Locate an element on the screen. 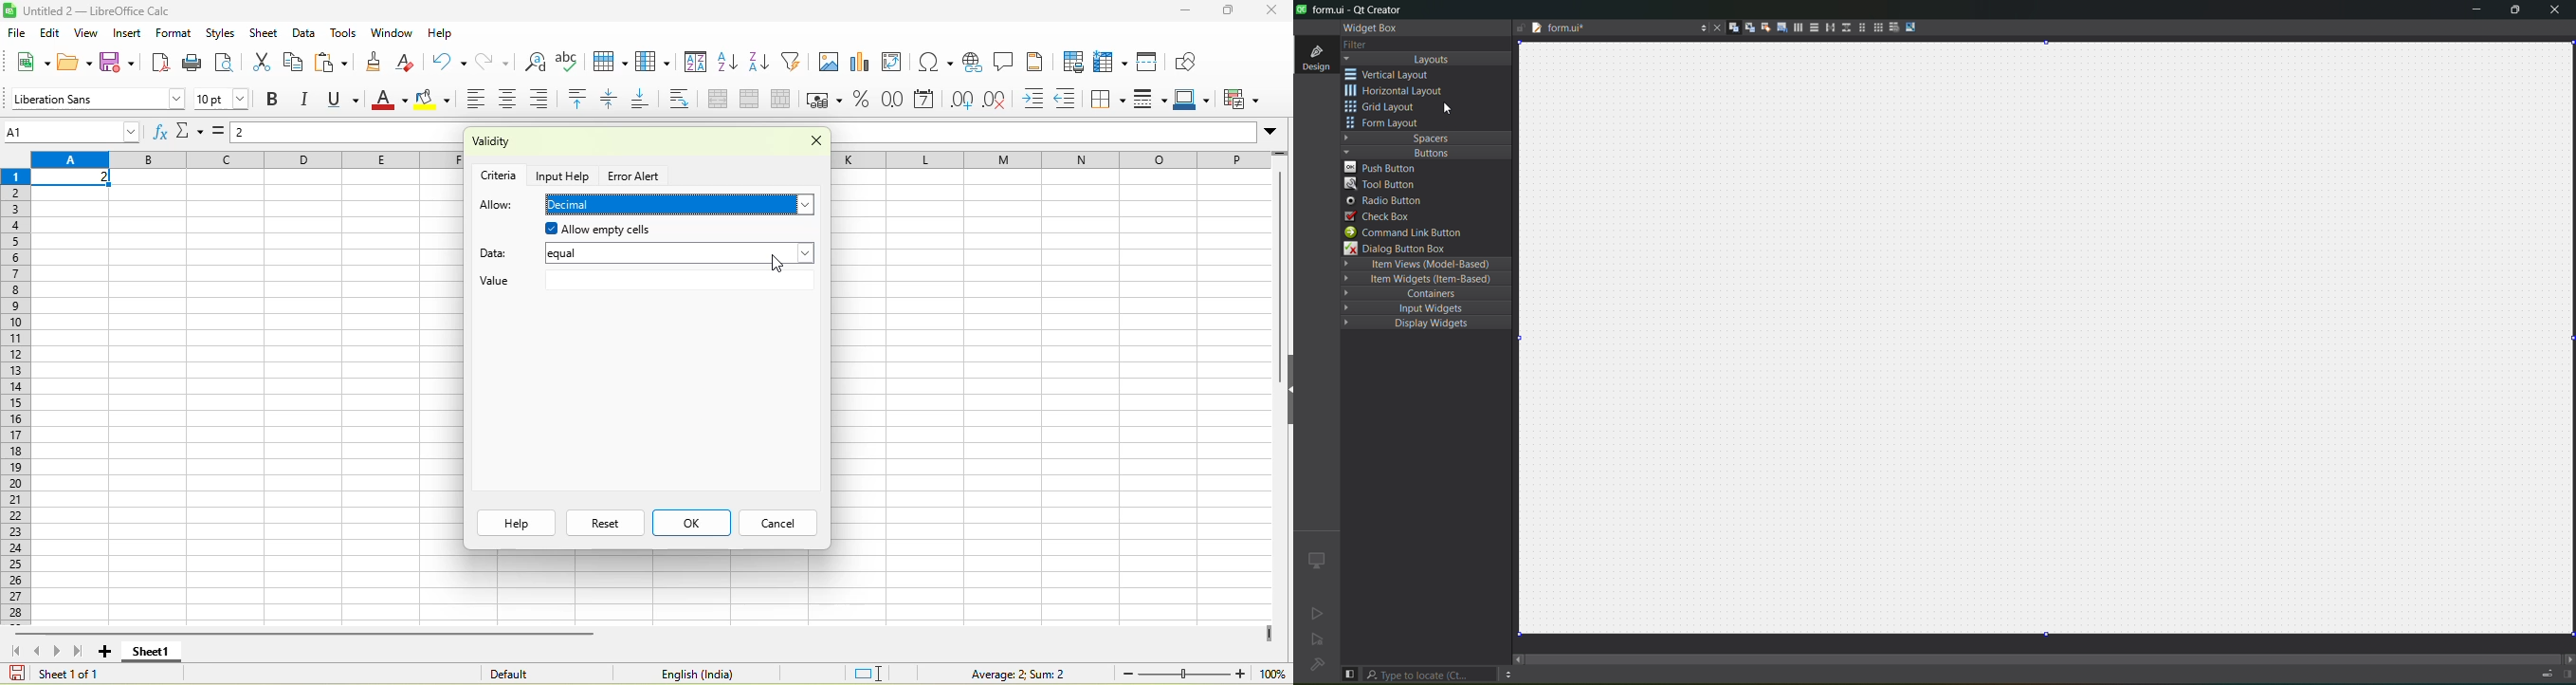 This screenshot has width=2576, height=700. print is located at coordinates (193, 62).